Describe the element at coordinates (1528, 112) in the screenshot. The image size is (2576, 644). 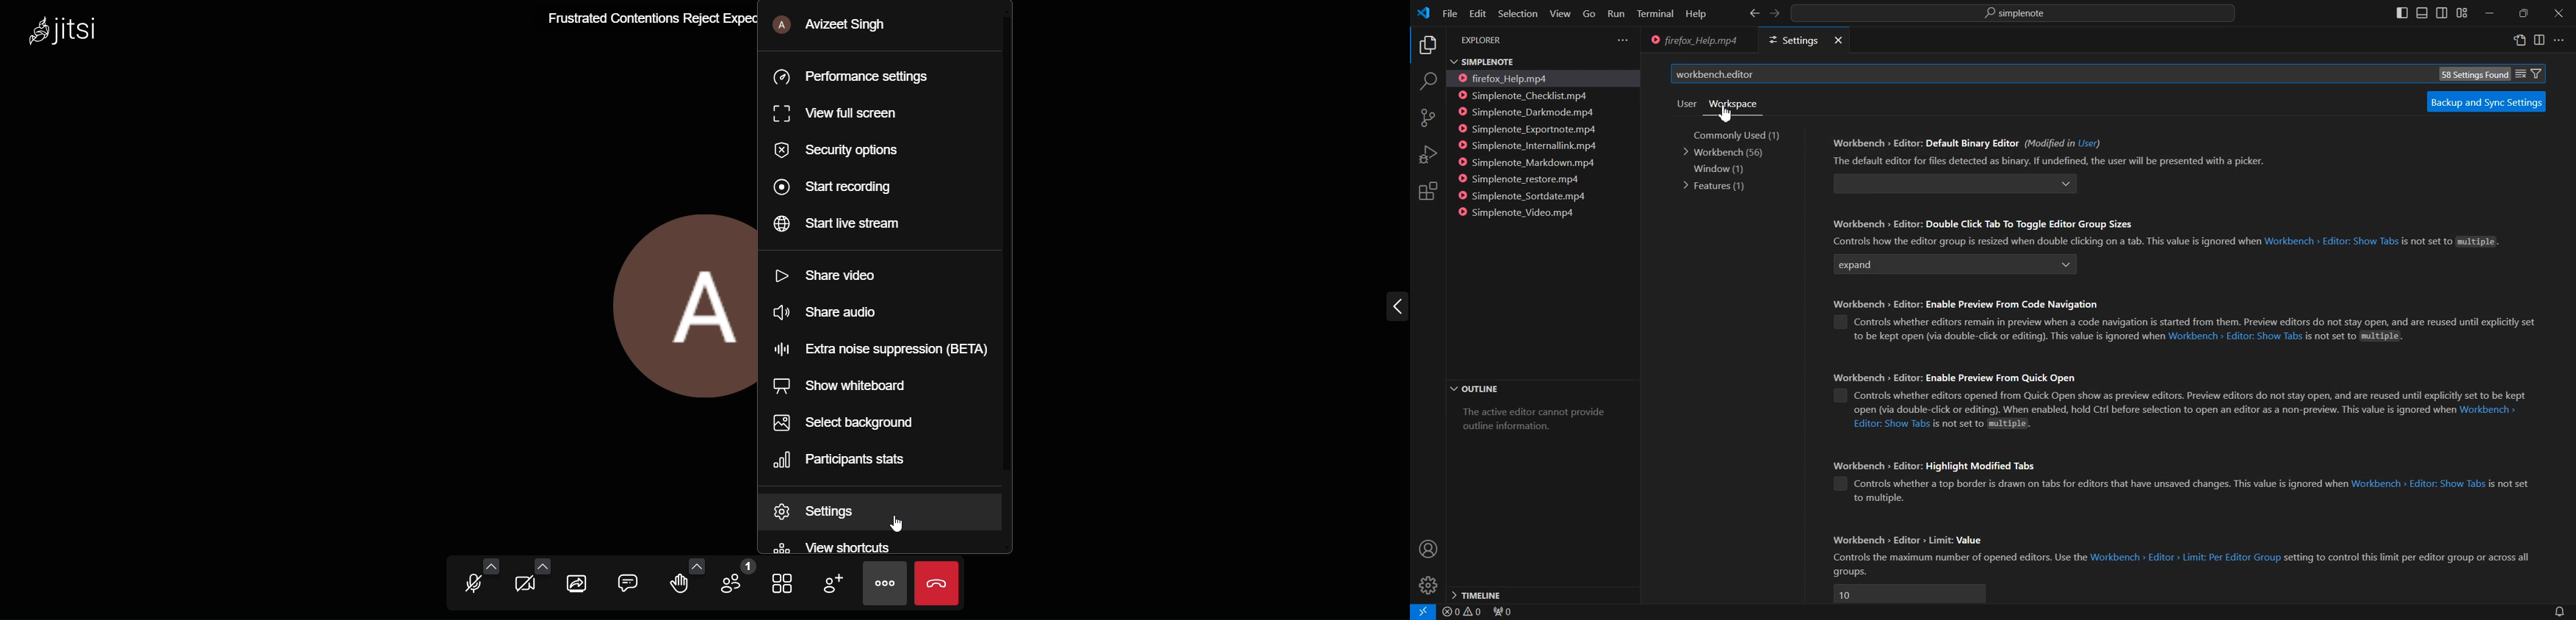
I see `Simplenote_Darkmode.mp4` at that location.